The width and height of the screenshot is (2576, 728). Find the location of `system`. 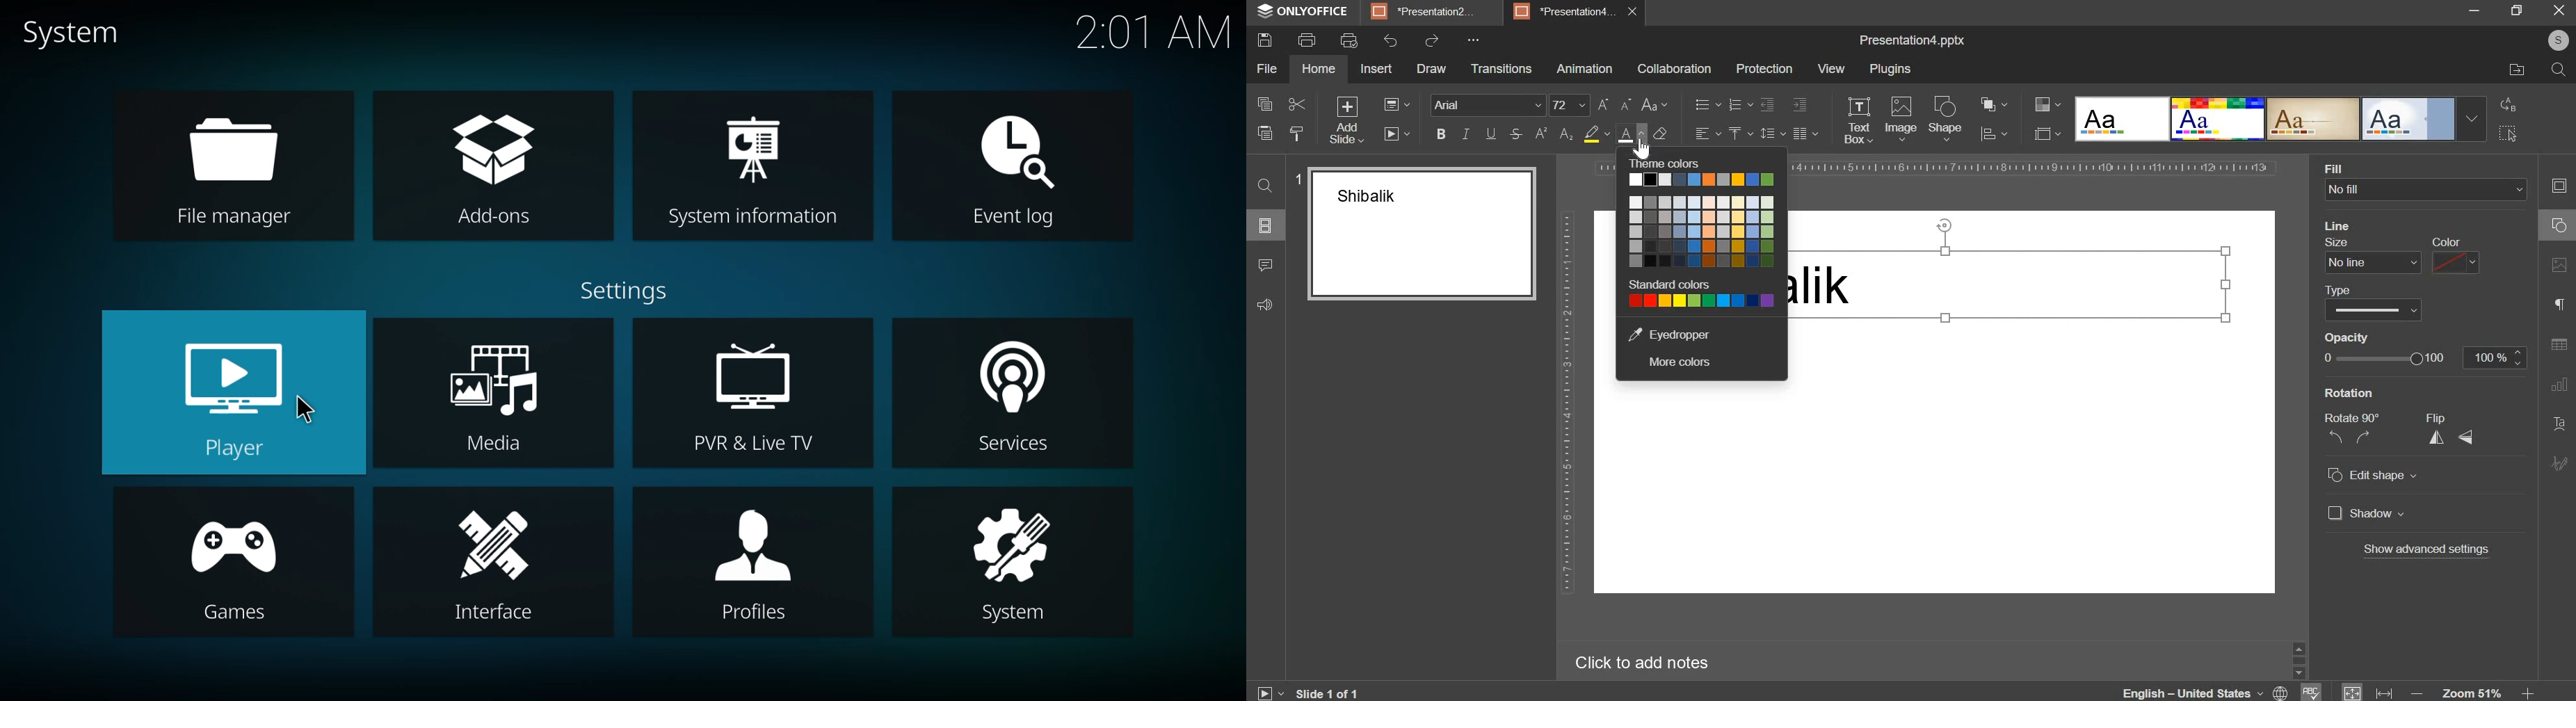

system is located at coordinates (1007, 563).